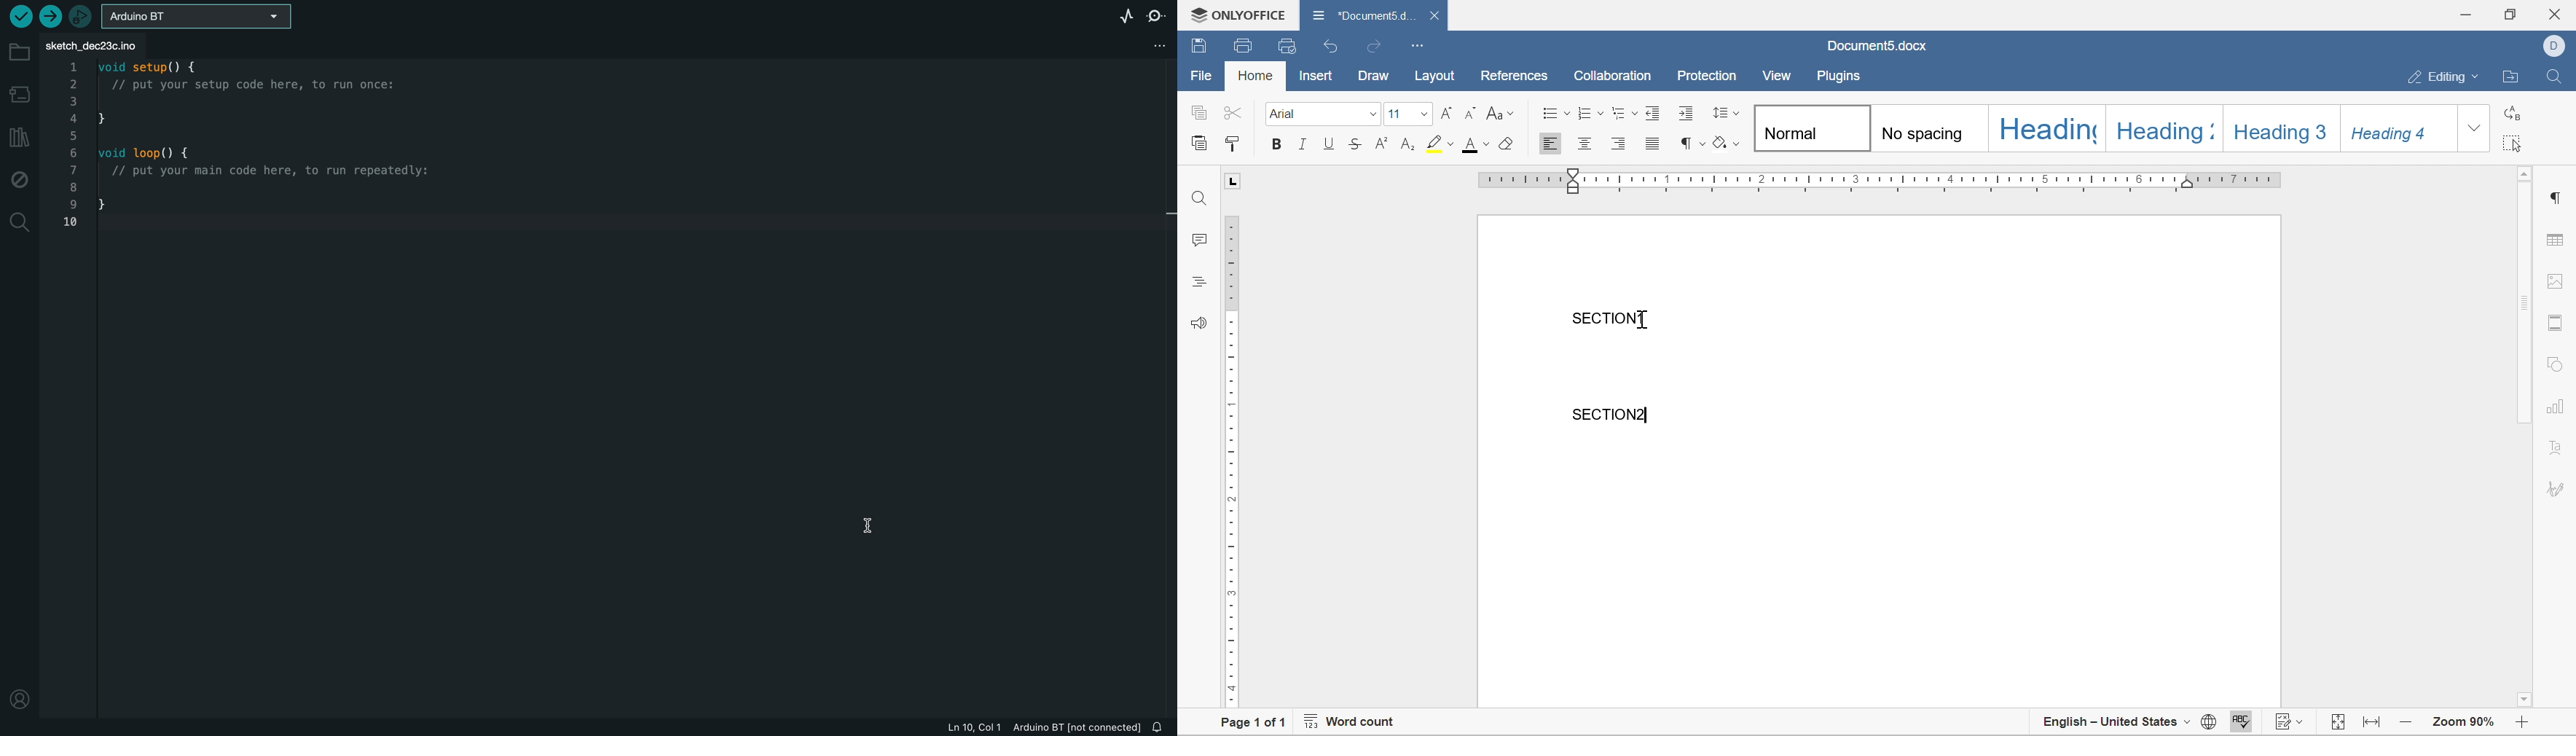  What do you see at coordinates (1244, 46) in the screenshot?
I see `save` at bounding box center [1244, 46].